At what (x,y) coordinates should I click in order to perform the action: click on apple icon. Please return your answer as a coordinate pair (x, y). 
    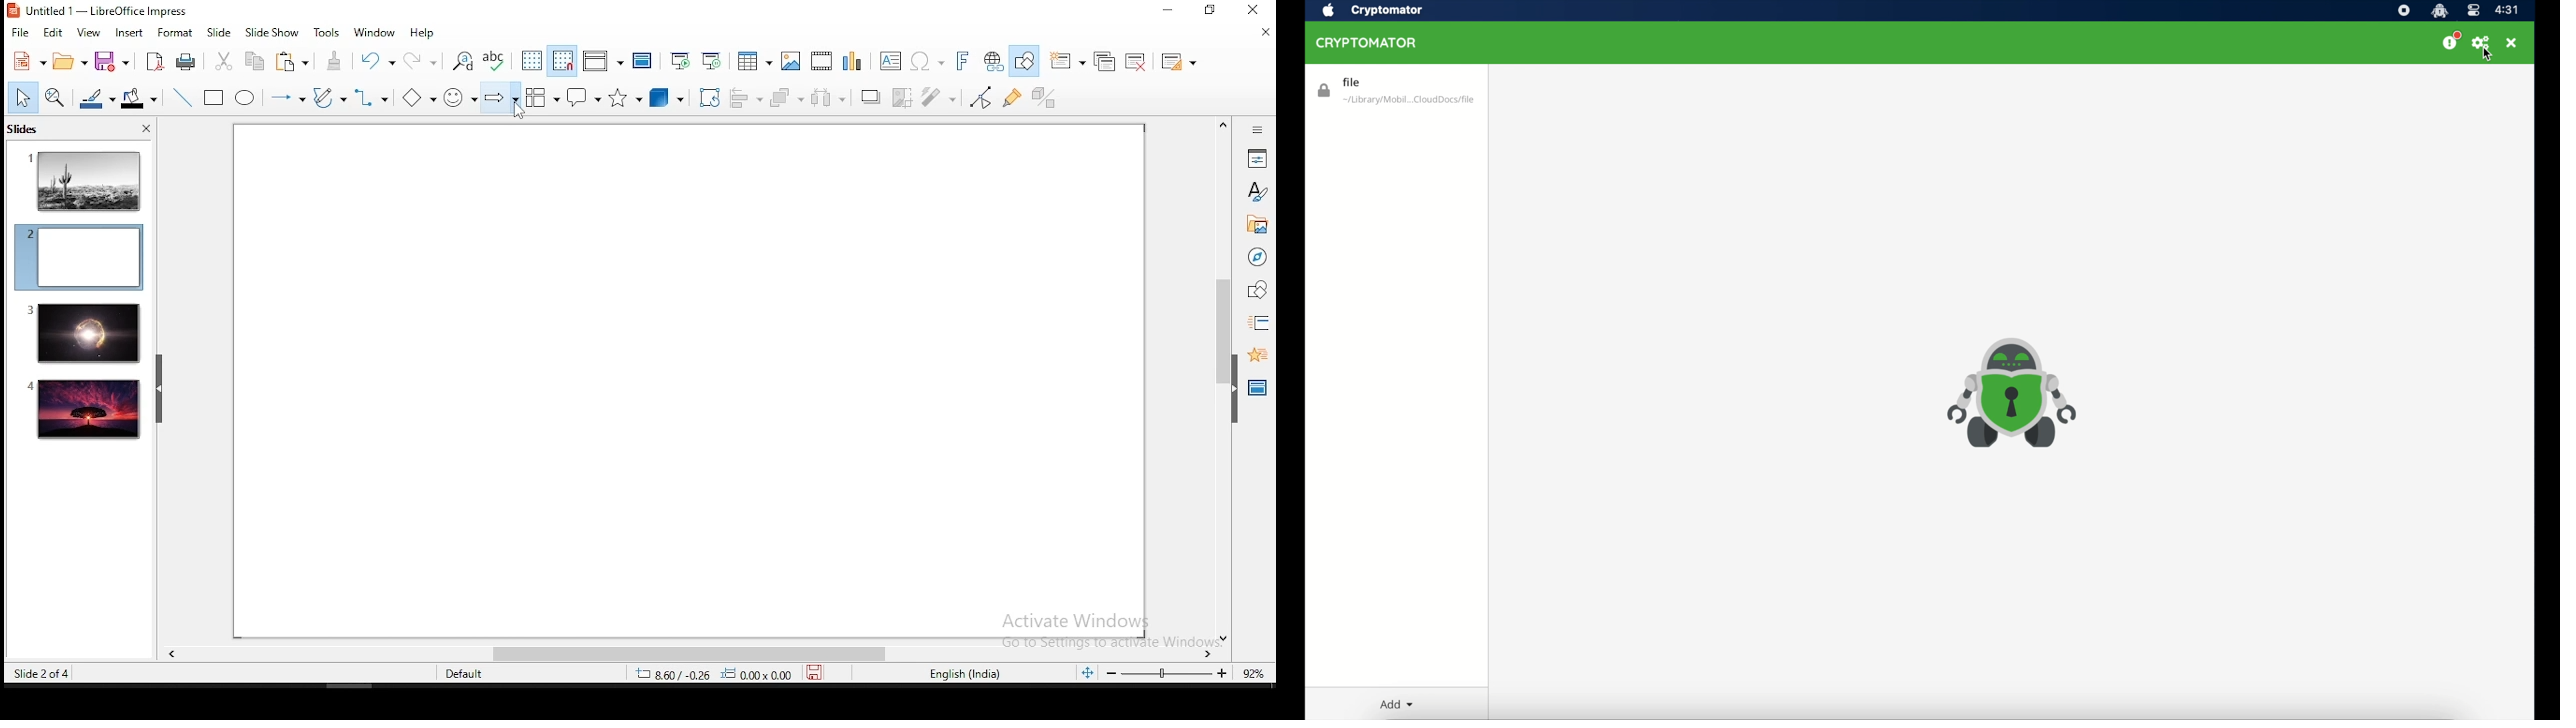
    Looking at the image, I should click on (1329, 11).